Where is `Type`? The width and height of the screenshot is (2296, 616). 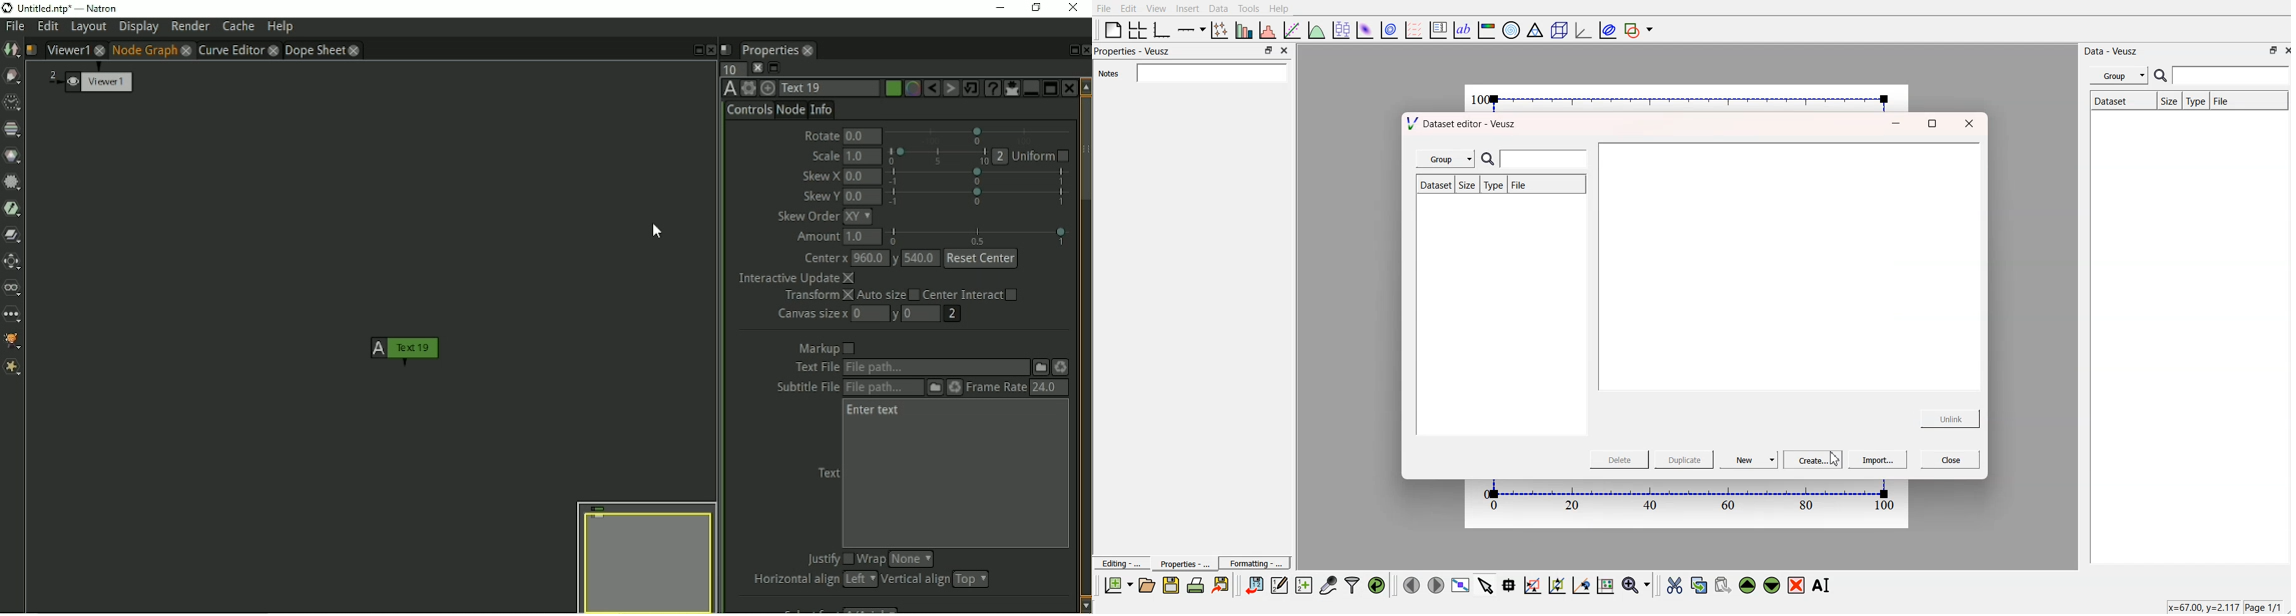 Type is located at coordinates (1494, 185).